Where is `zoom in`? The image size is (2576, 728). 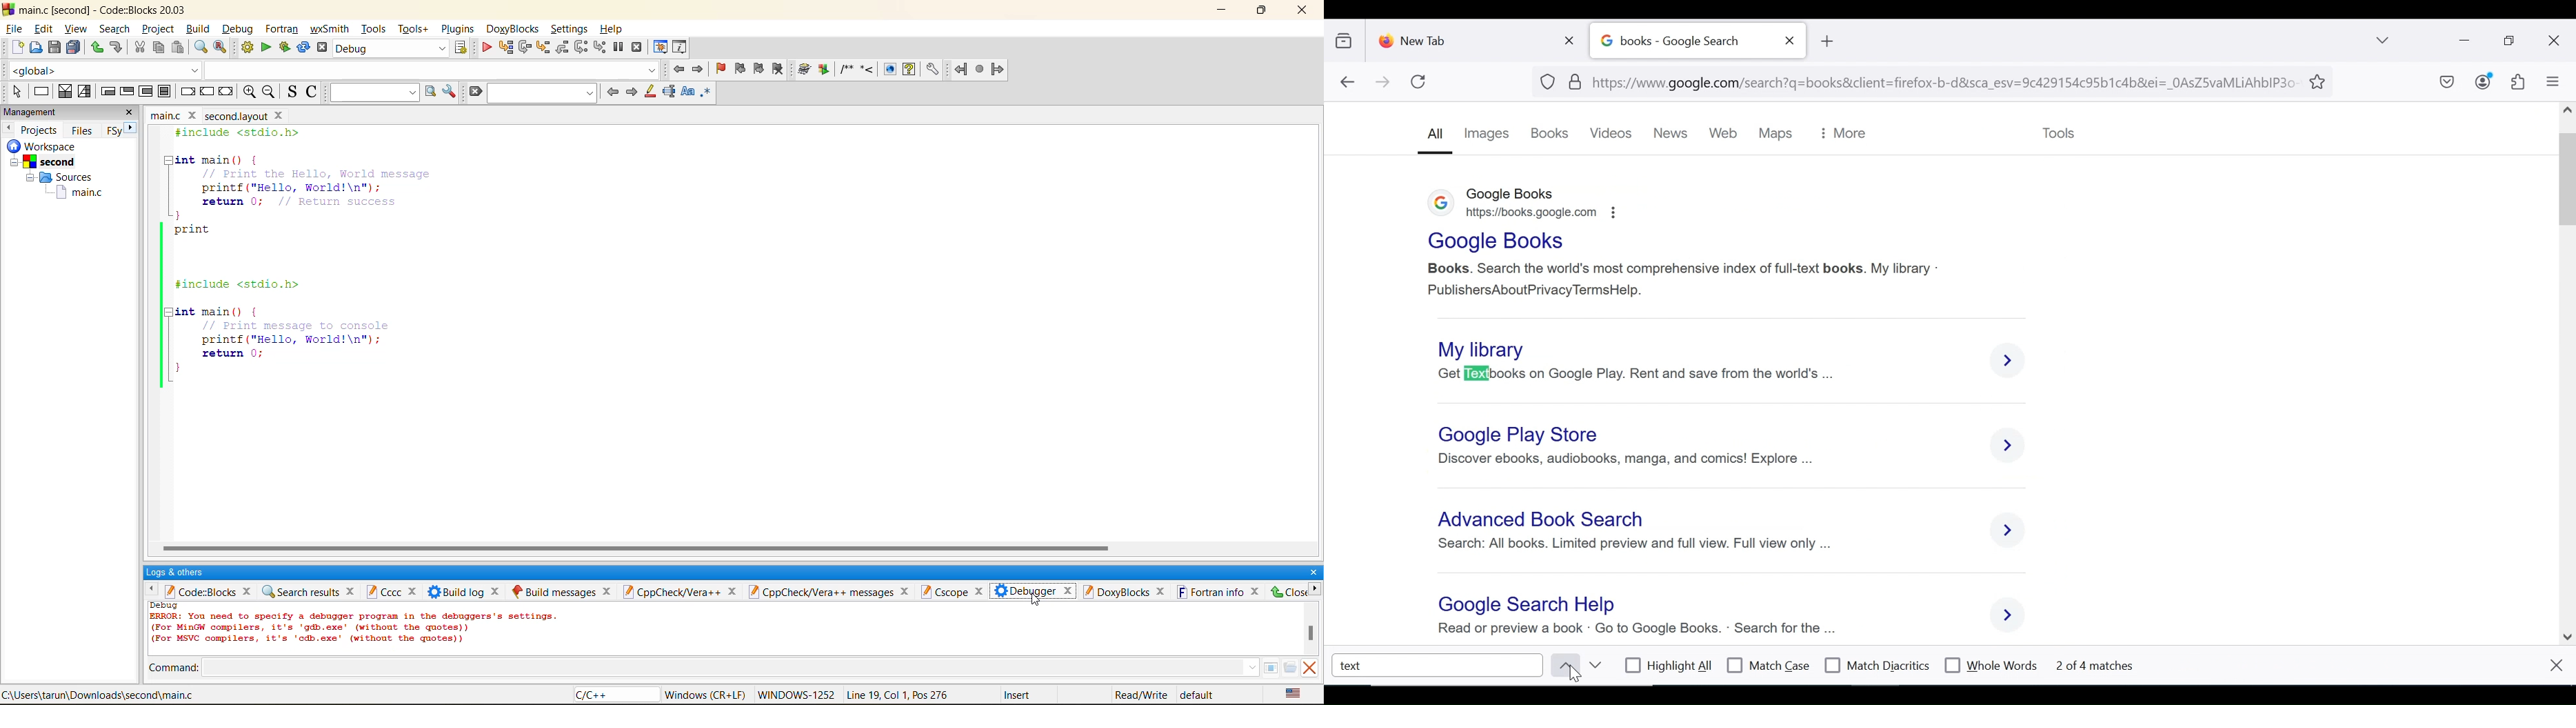
zoom in is located at coordinates (252, 92).